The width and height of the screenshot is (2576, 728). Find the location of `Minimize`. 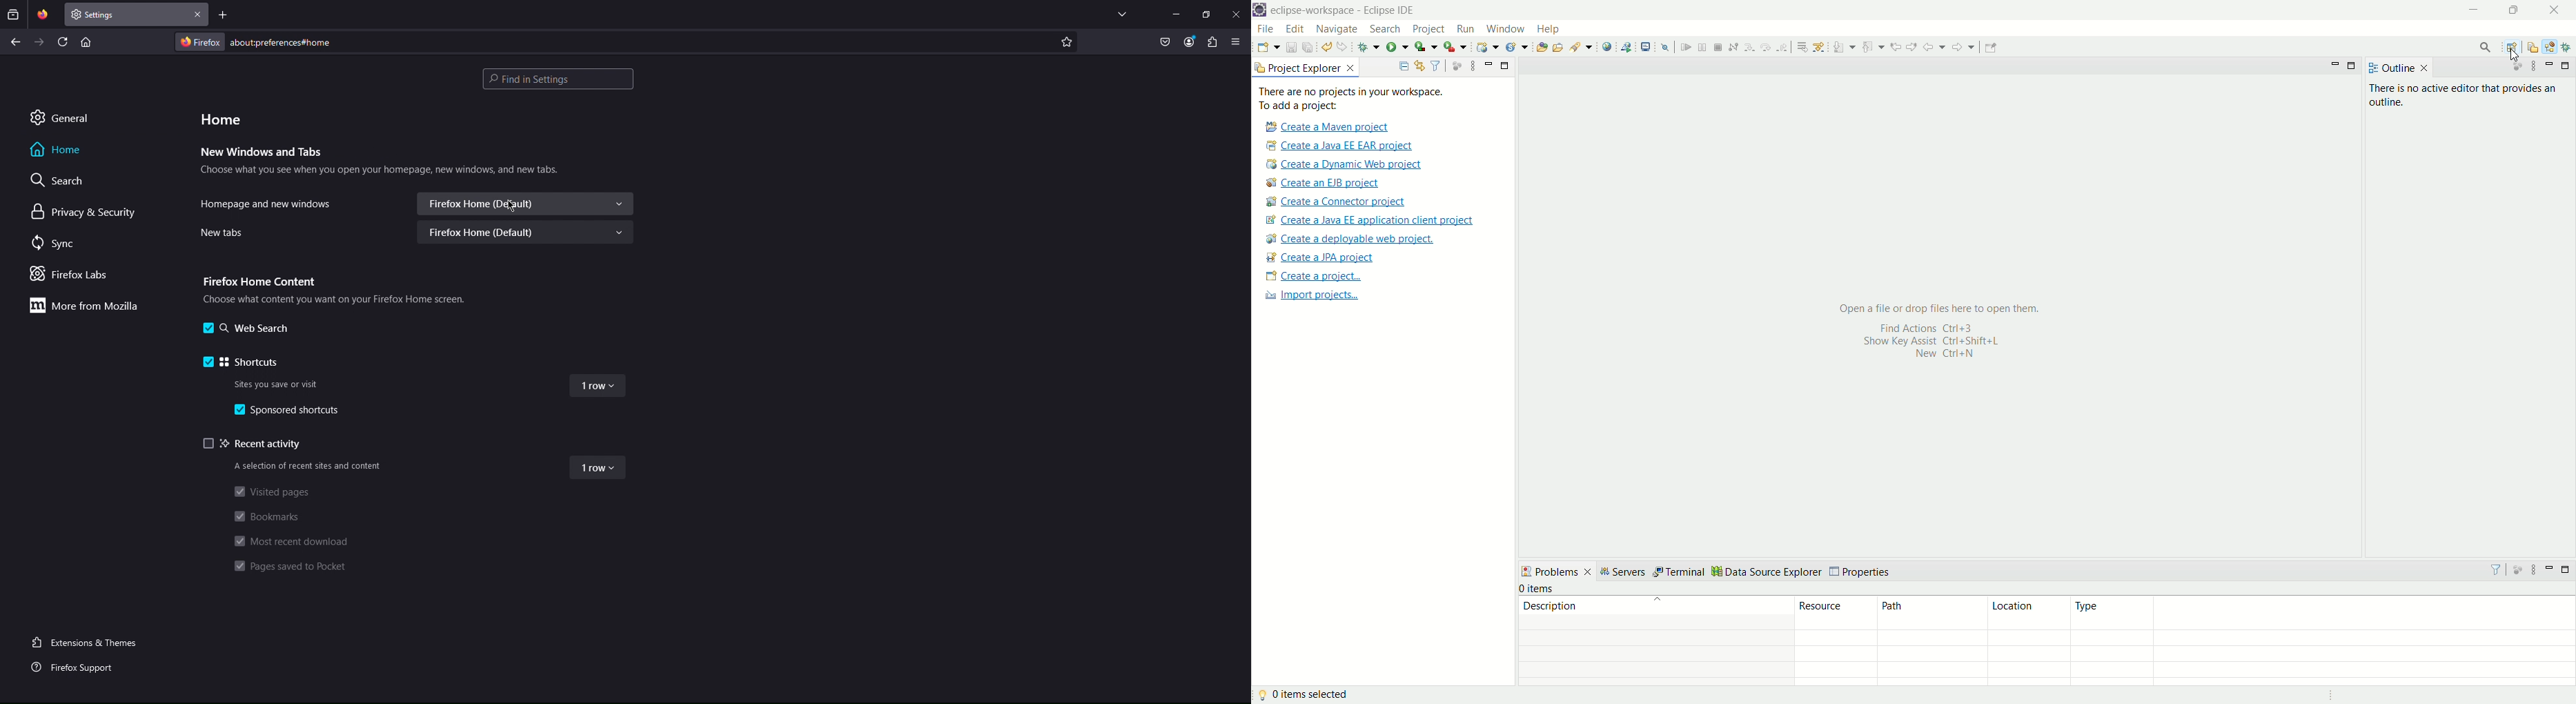

Minimize is located at coordinates (1176, 14).